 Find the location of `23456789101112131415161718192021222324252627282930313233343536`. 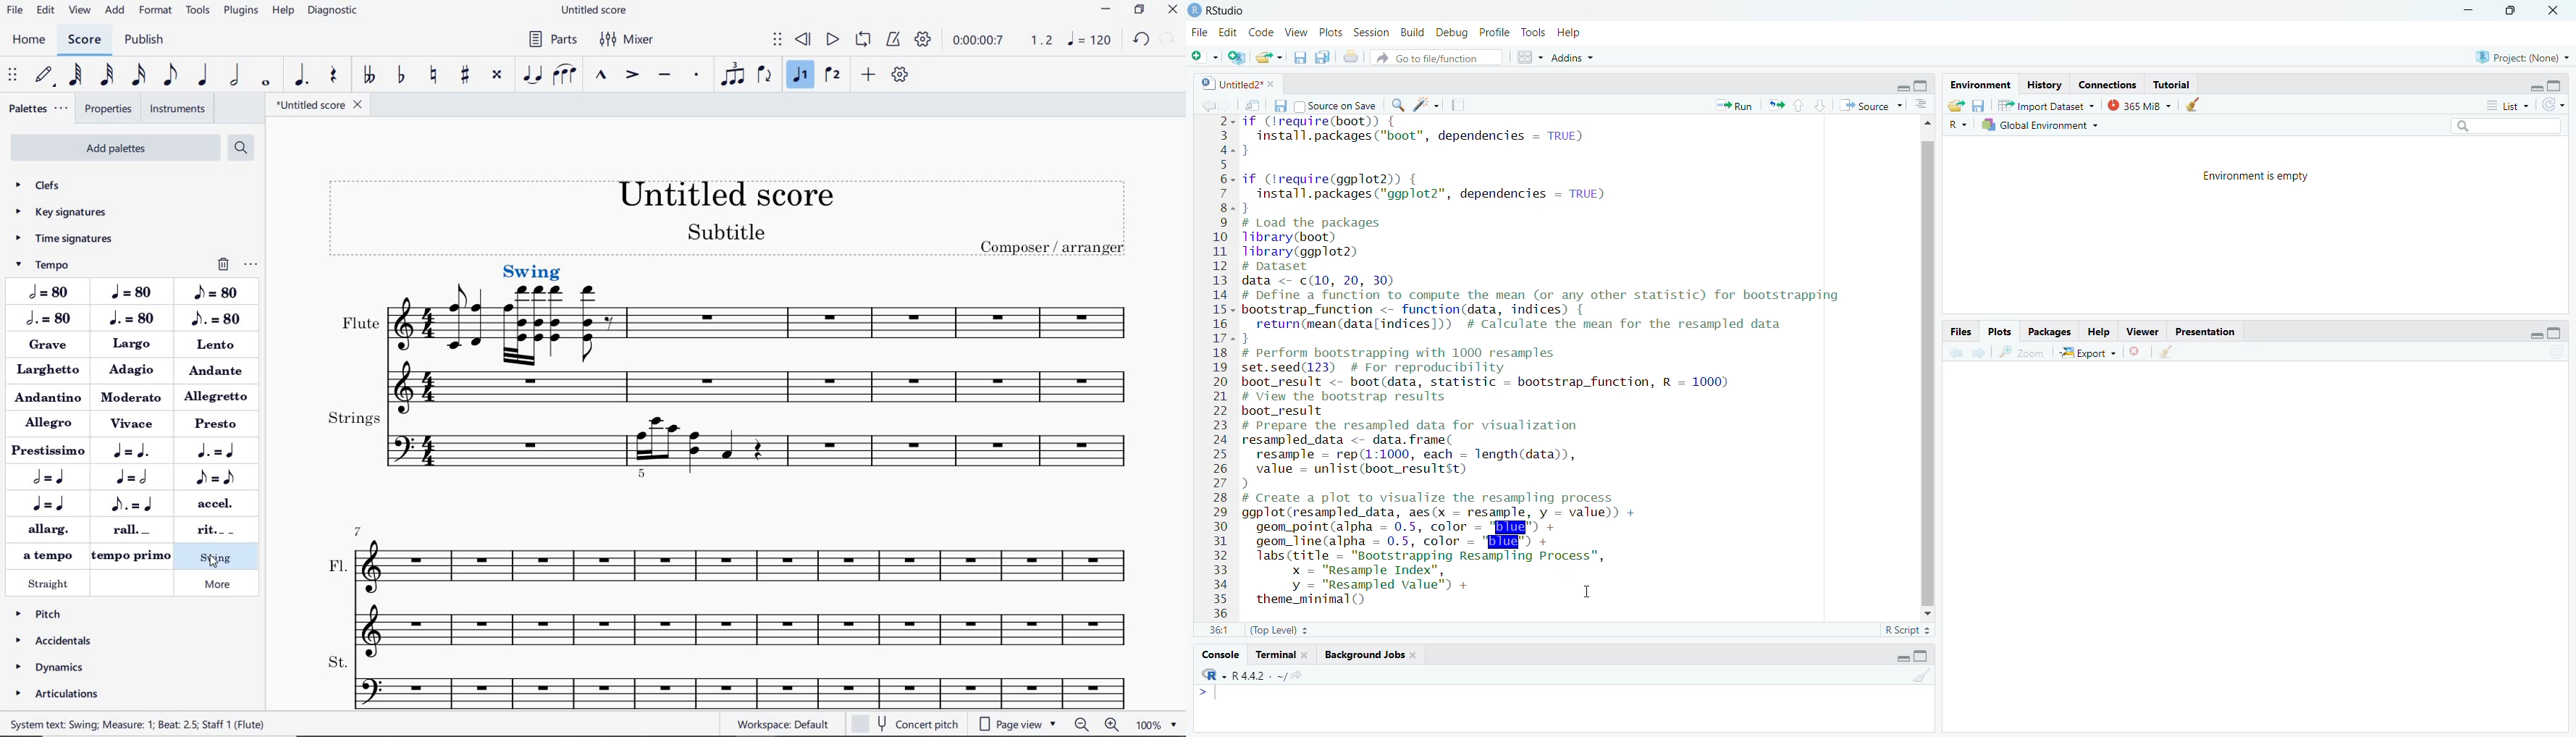

23456789101112131415161718192021222324252627282930313233343536 is located at coordinates (1216, 367).